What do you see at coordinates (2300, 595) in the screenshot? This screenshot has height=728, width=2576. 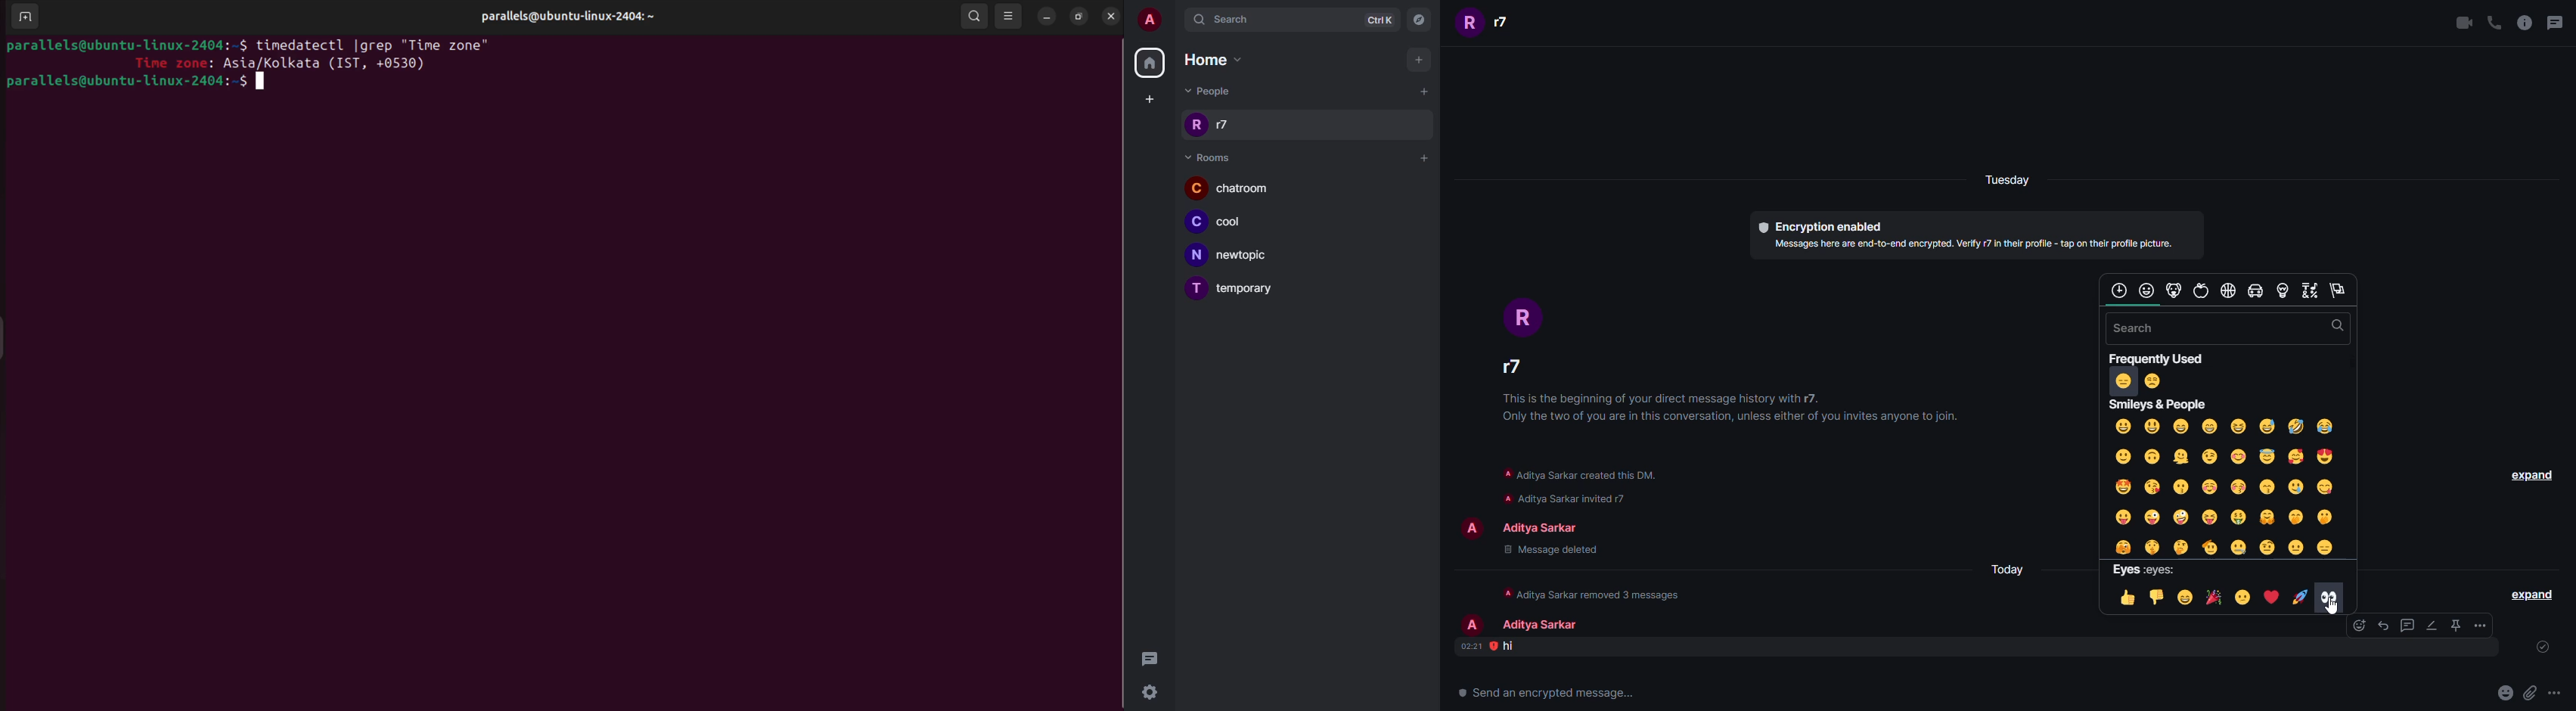 I see `rocket` at bounding box center [2300, 595].